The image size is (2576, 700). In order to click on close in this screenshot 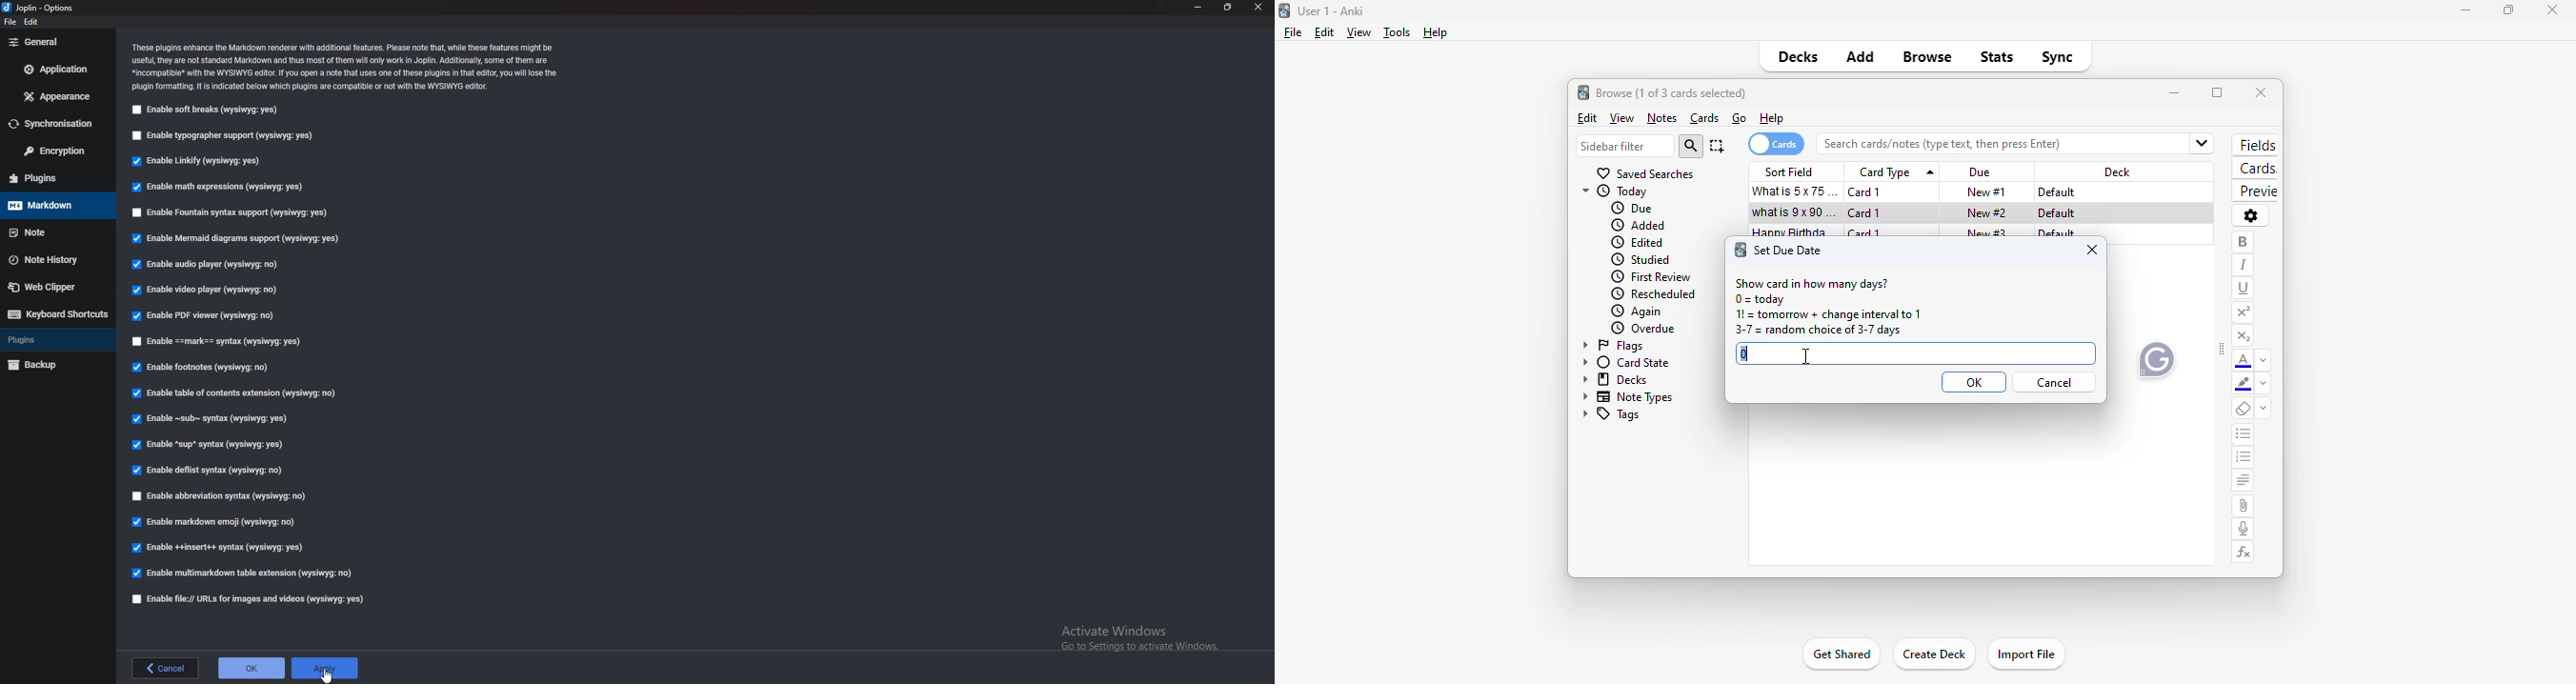, I will do `click(2261, 92)`.